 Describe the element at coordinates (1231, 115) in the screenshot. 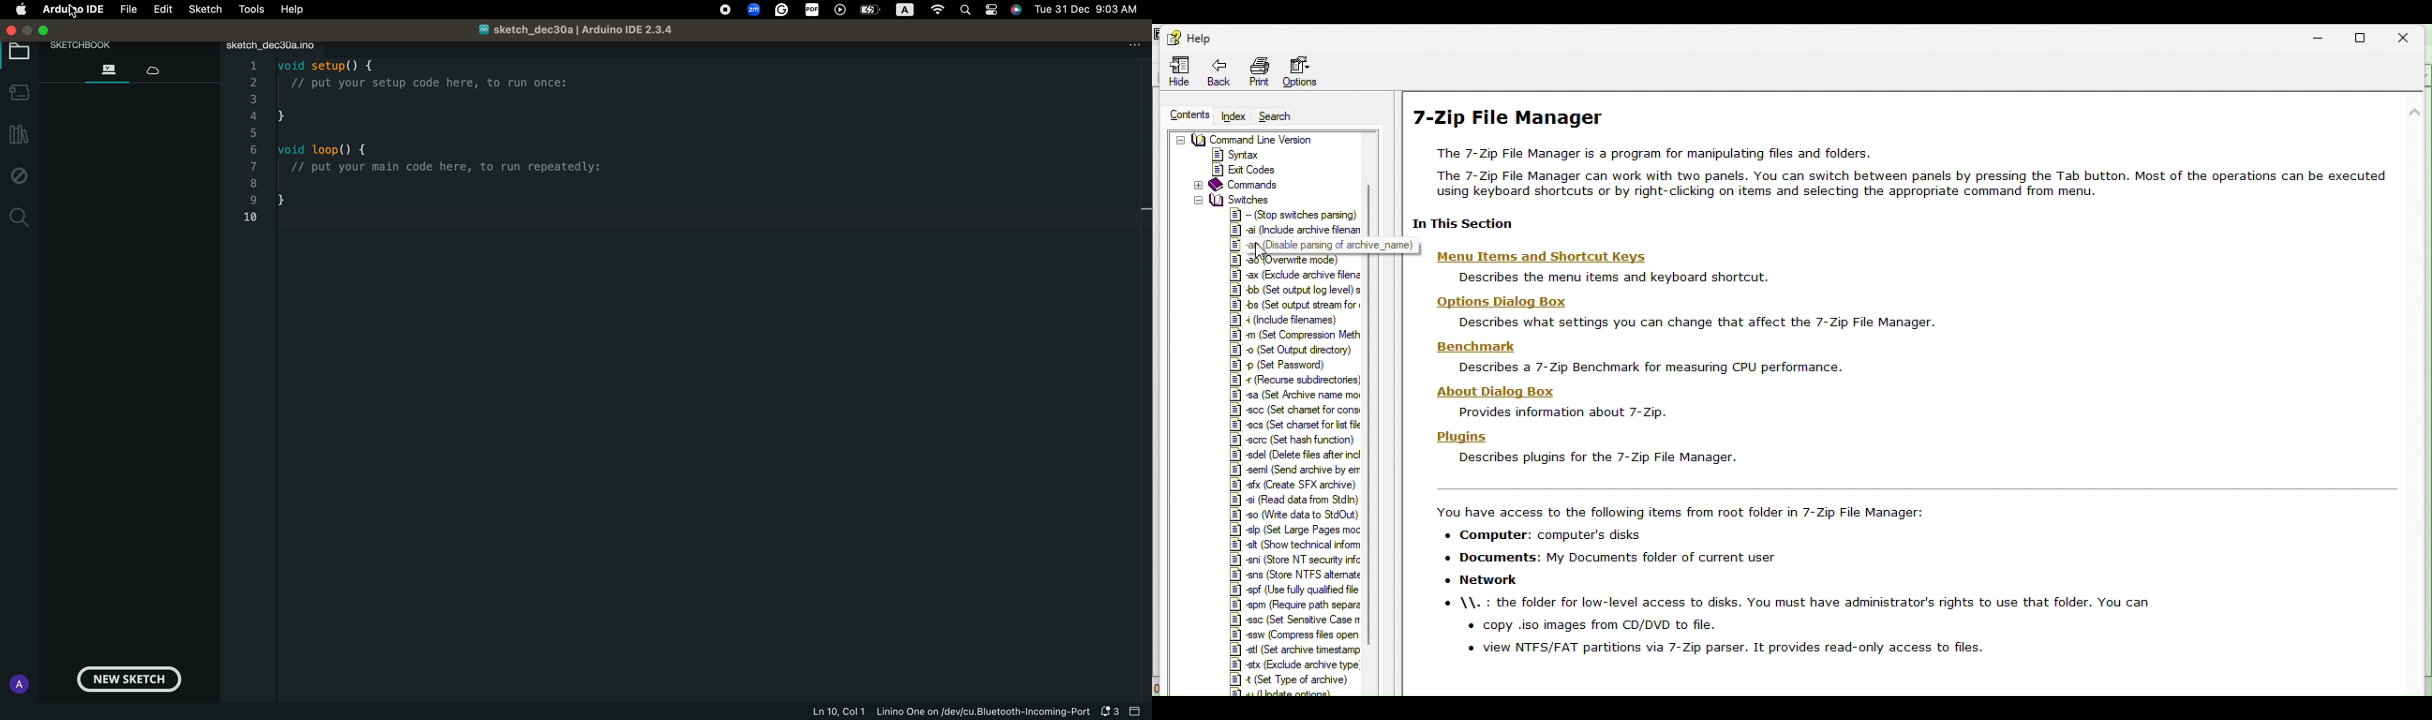

I see `Index` at that location.